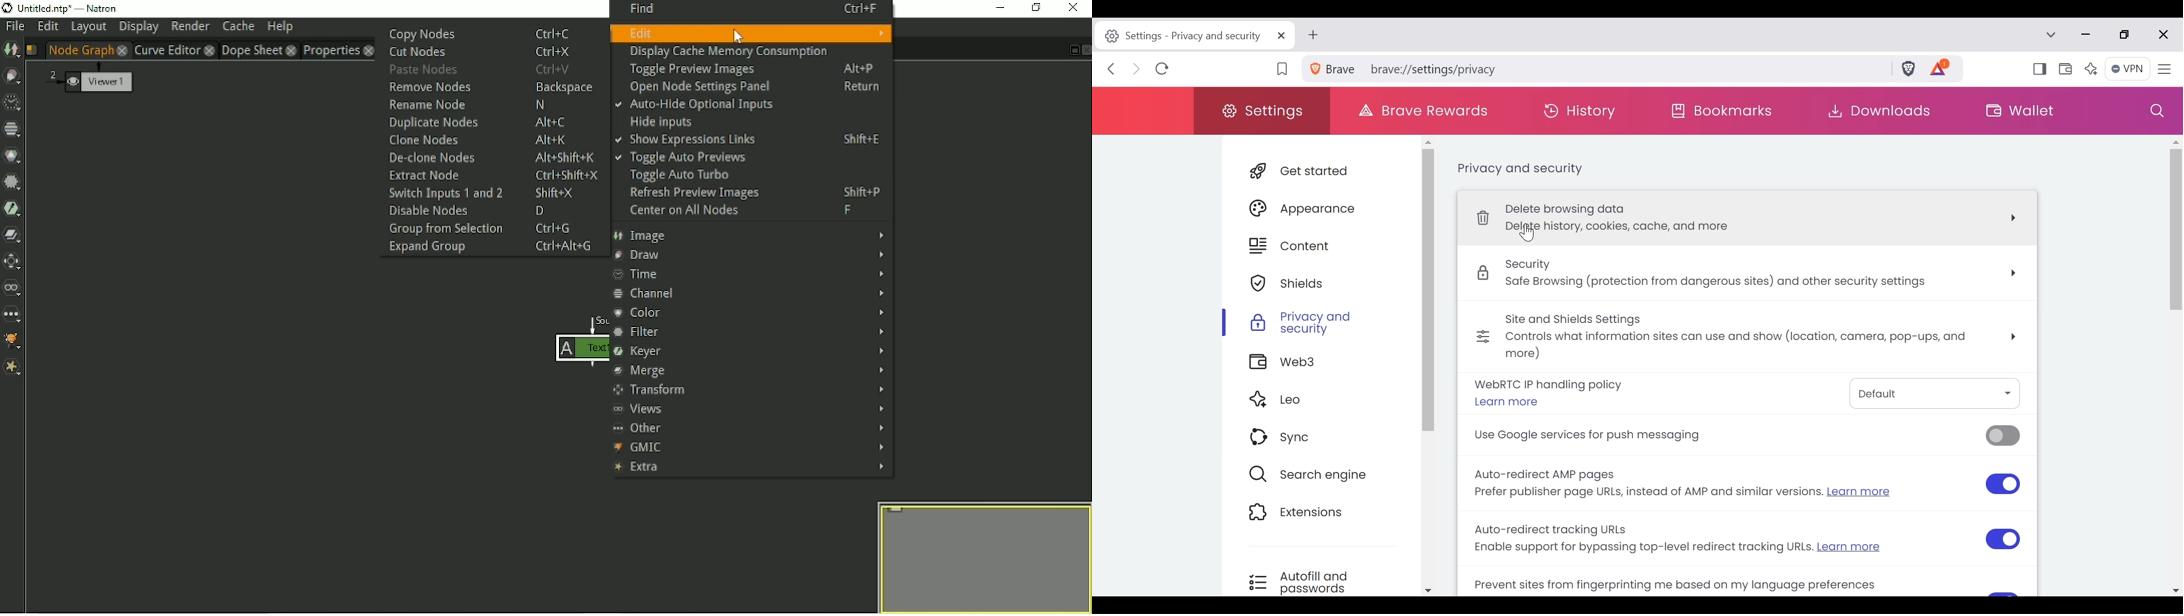 Image resolution: width=2184 pixels, height=616 pixels. I want to click on Script name, so click(31, 50).